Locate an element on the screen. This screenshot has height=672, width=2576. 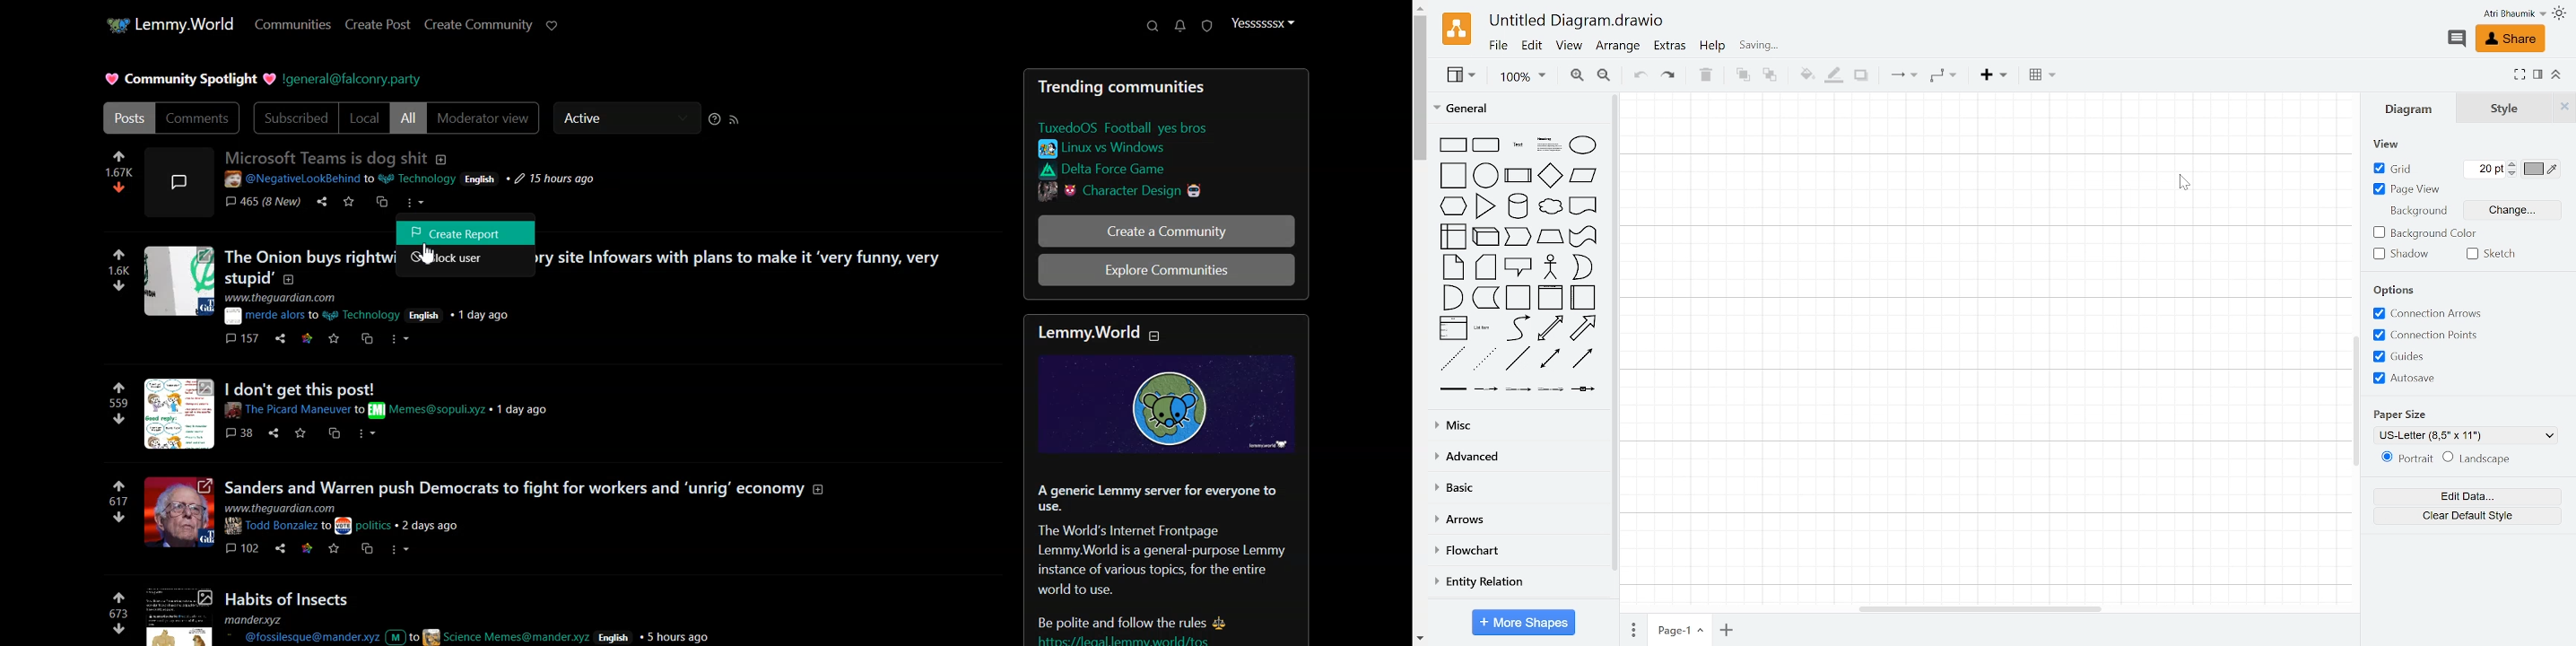
link is located at coordinates (308, 547).